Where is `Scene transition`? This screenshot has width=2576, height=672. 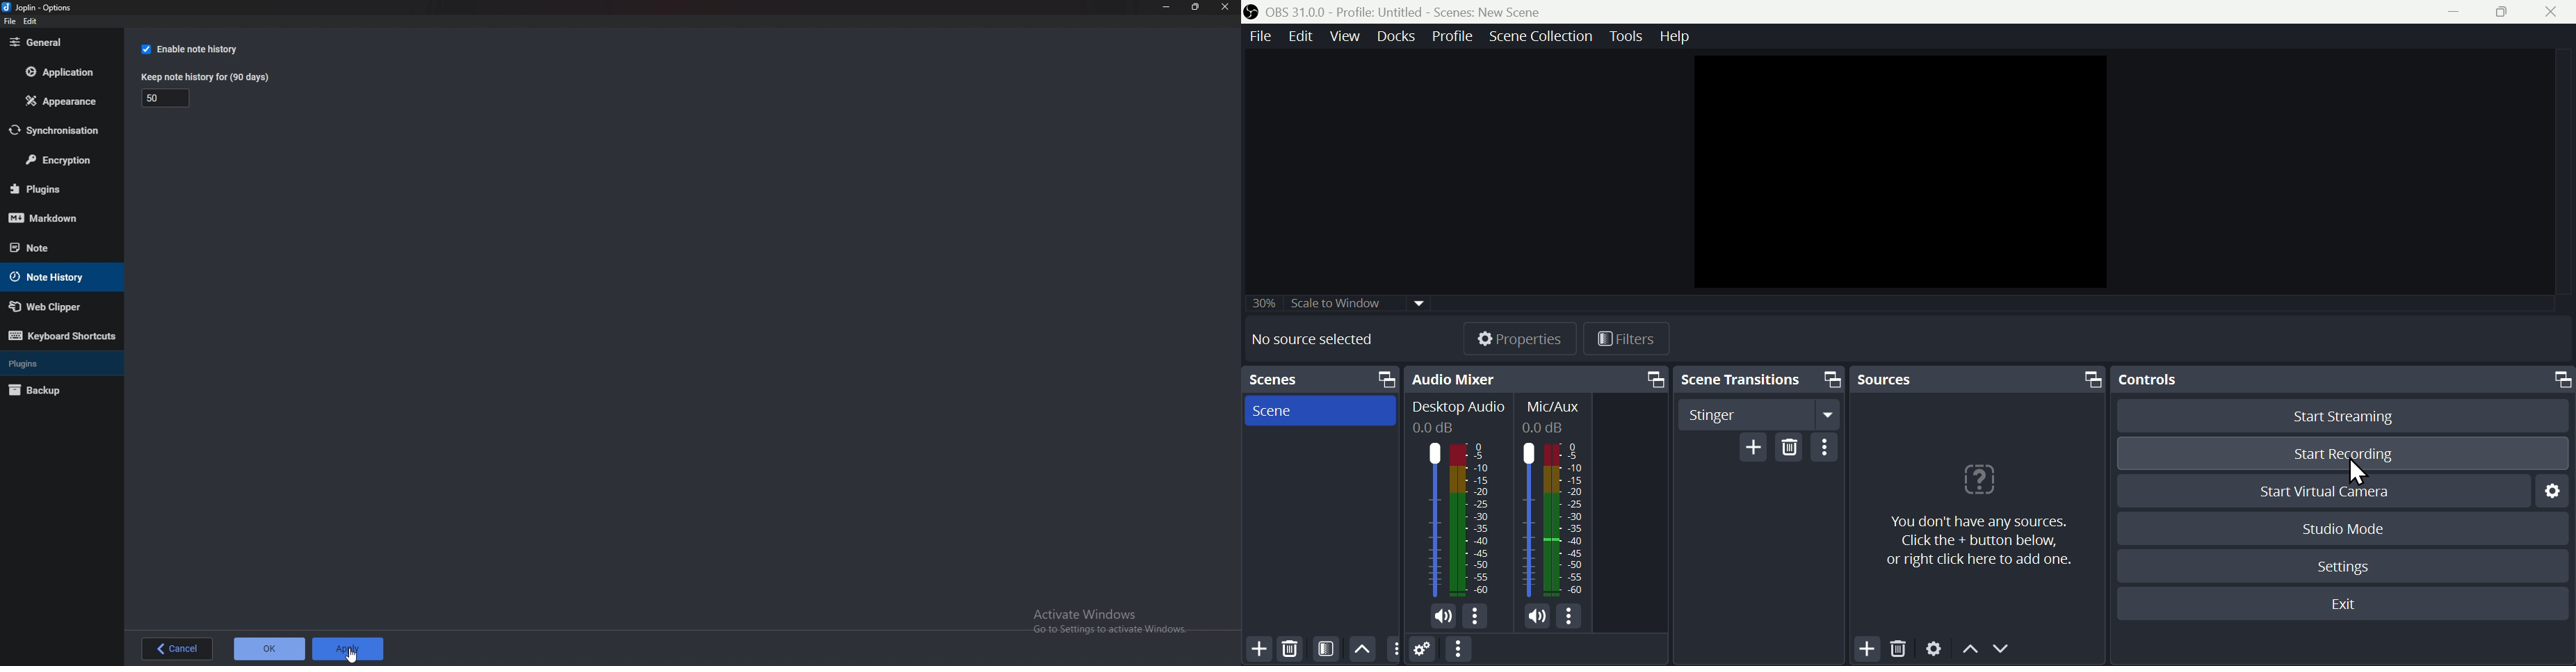
Scene transition is located at coordinates (1742, 380).